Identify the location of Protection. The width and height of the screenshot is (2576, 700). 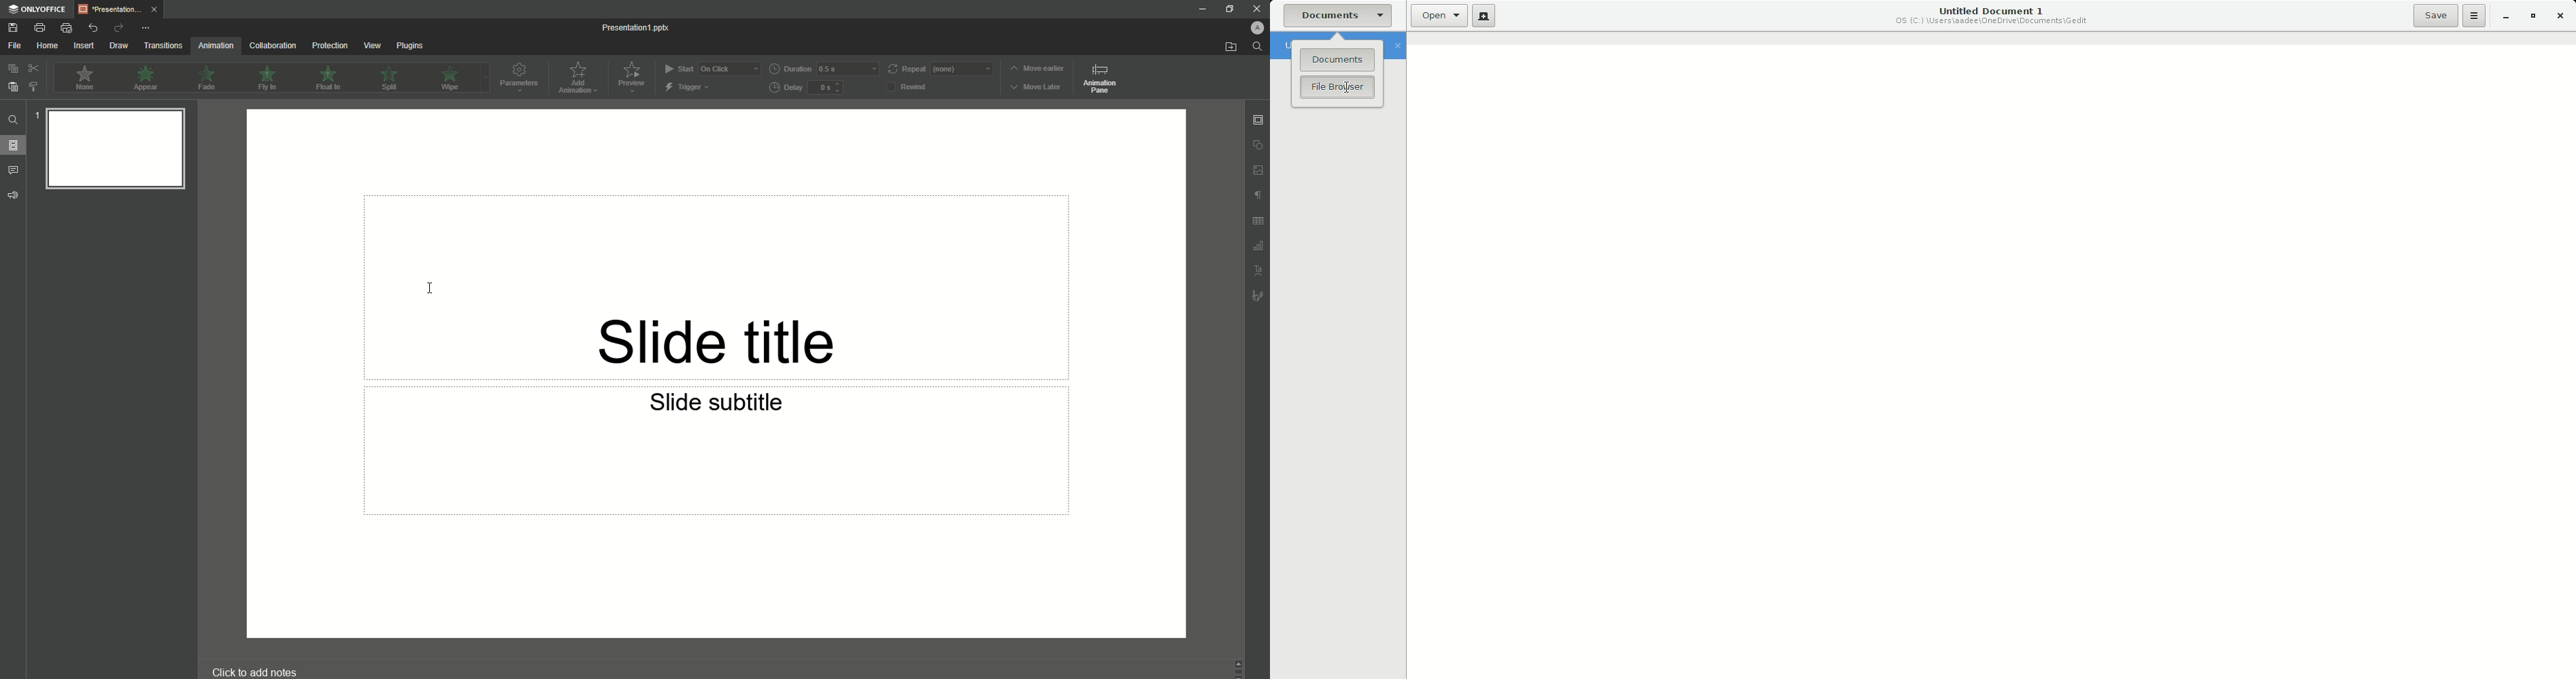
(328, 46).